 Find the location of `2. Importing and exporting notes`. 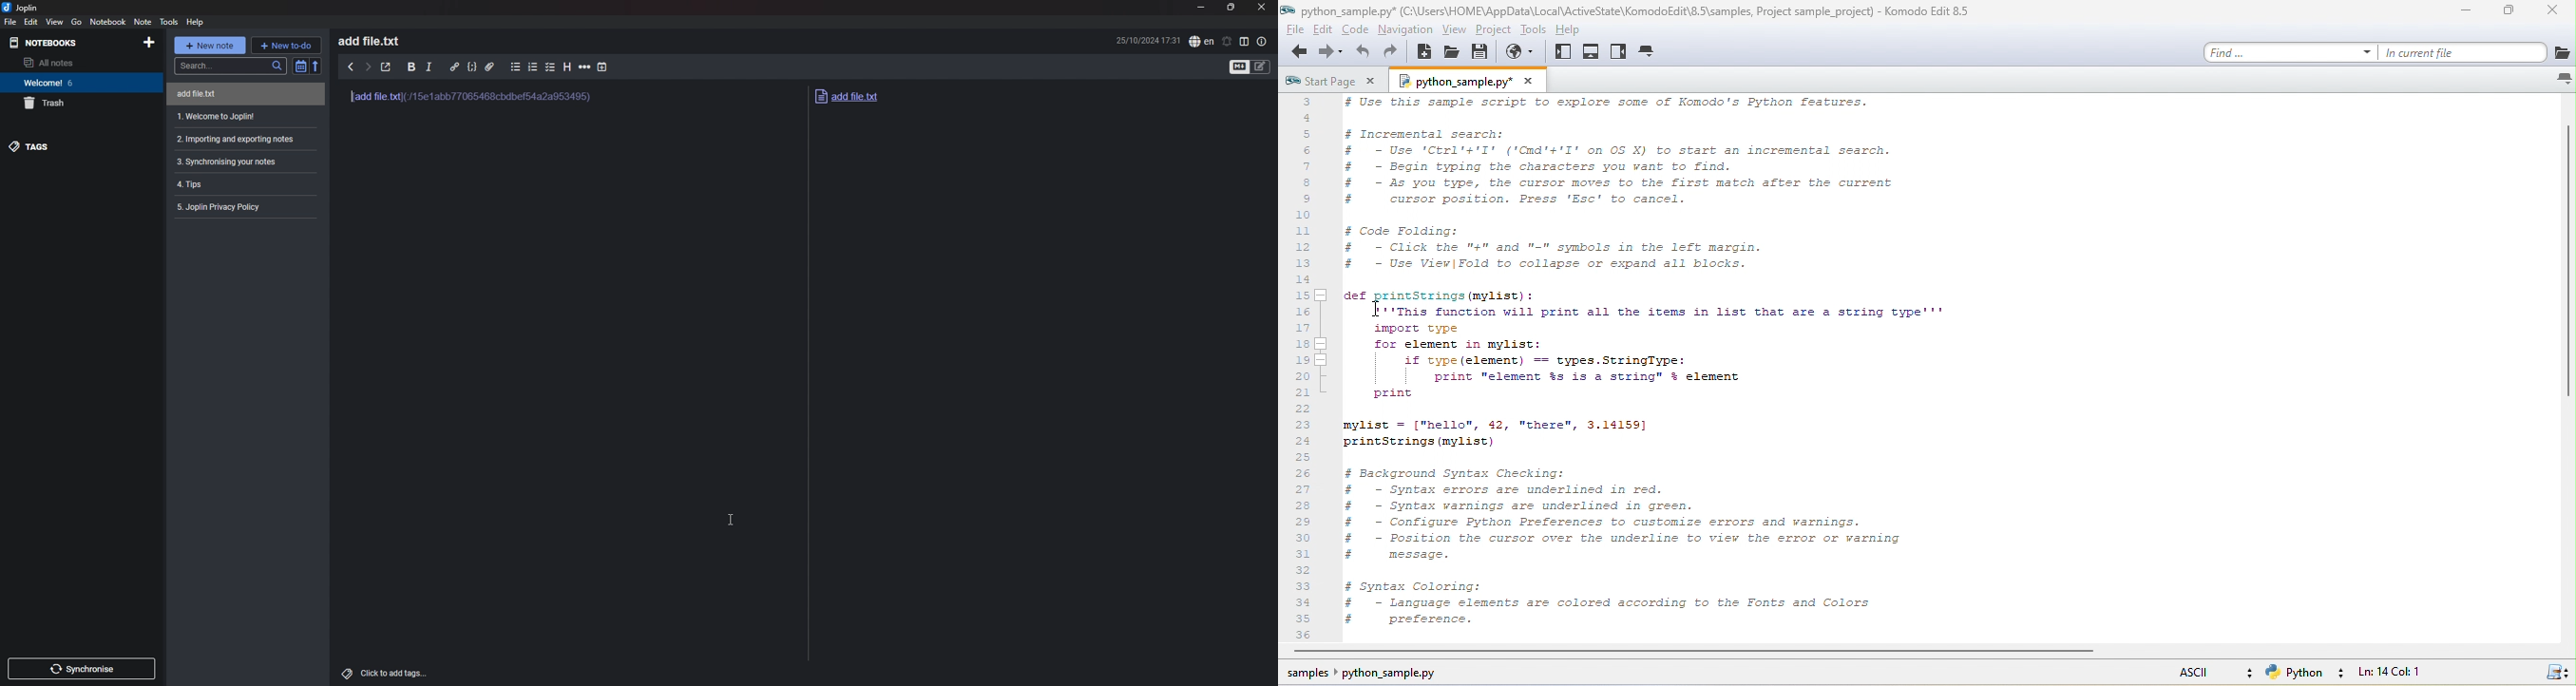

2. Importing and exporting notes is located at coordinates (243, 139).